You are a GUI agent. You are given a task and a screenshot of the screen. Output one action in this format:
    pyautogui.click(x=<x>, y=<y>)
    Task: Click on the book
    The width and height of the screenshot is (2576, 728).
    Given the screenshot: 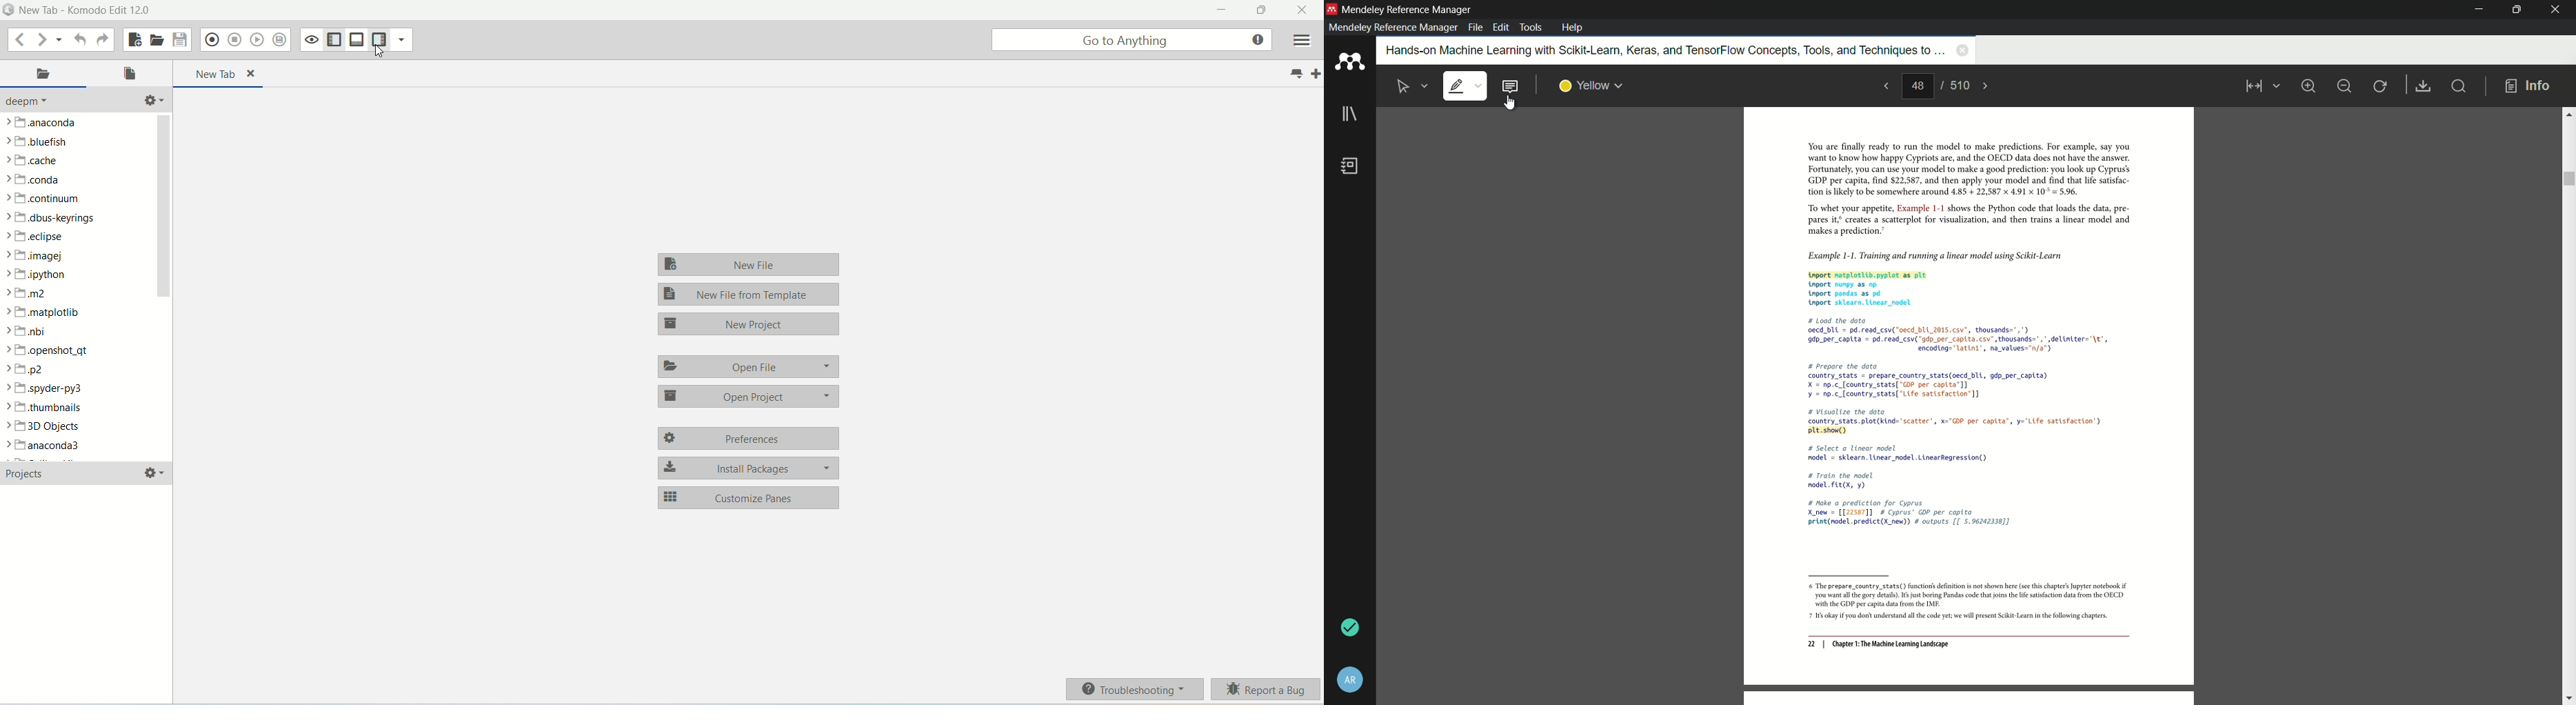 What is the action you would take?
    pyautogui.click(x=1351, y=166)
    